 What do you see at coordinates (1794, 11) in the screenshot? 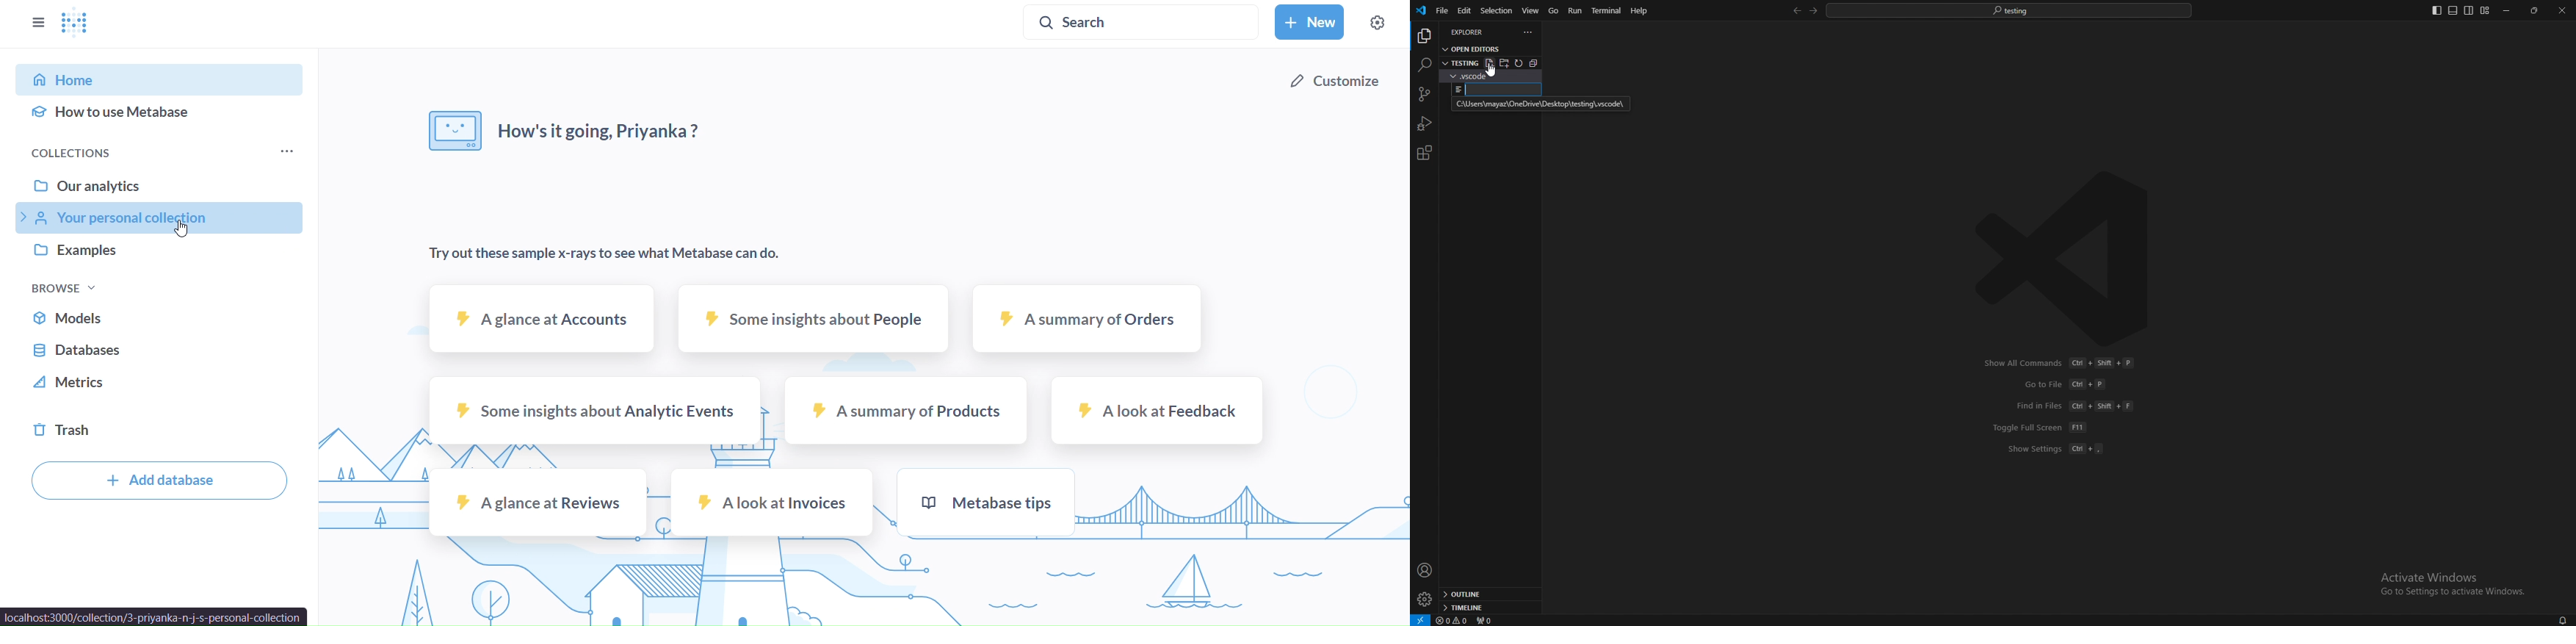
I see `back` at bounding box center [1794, 11].